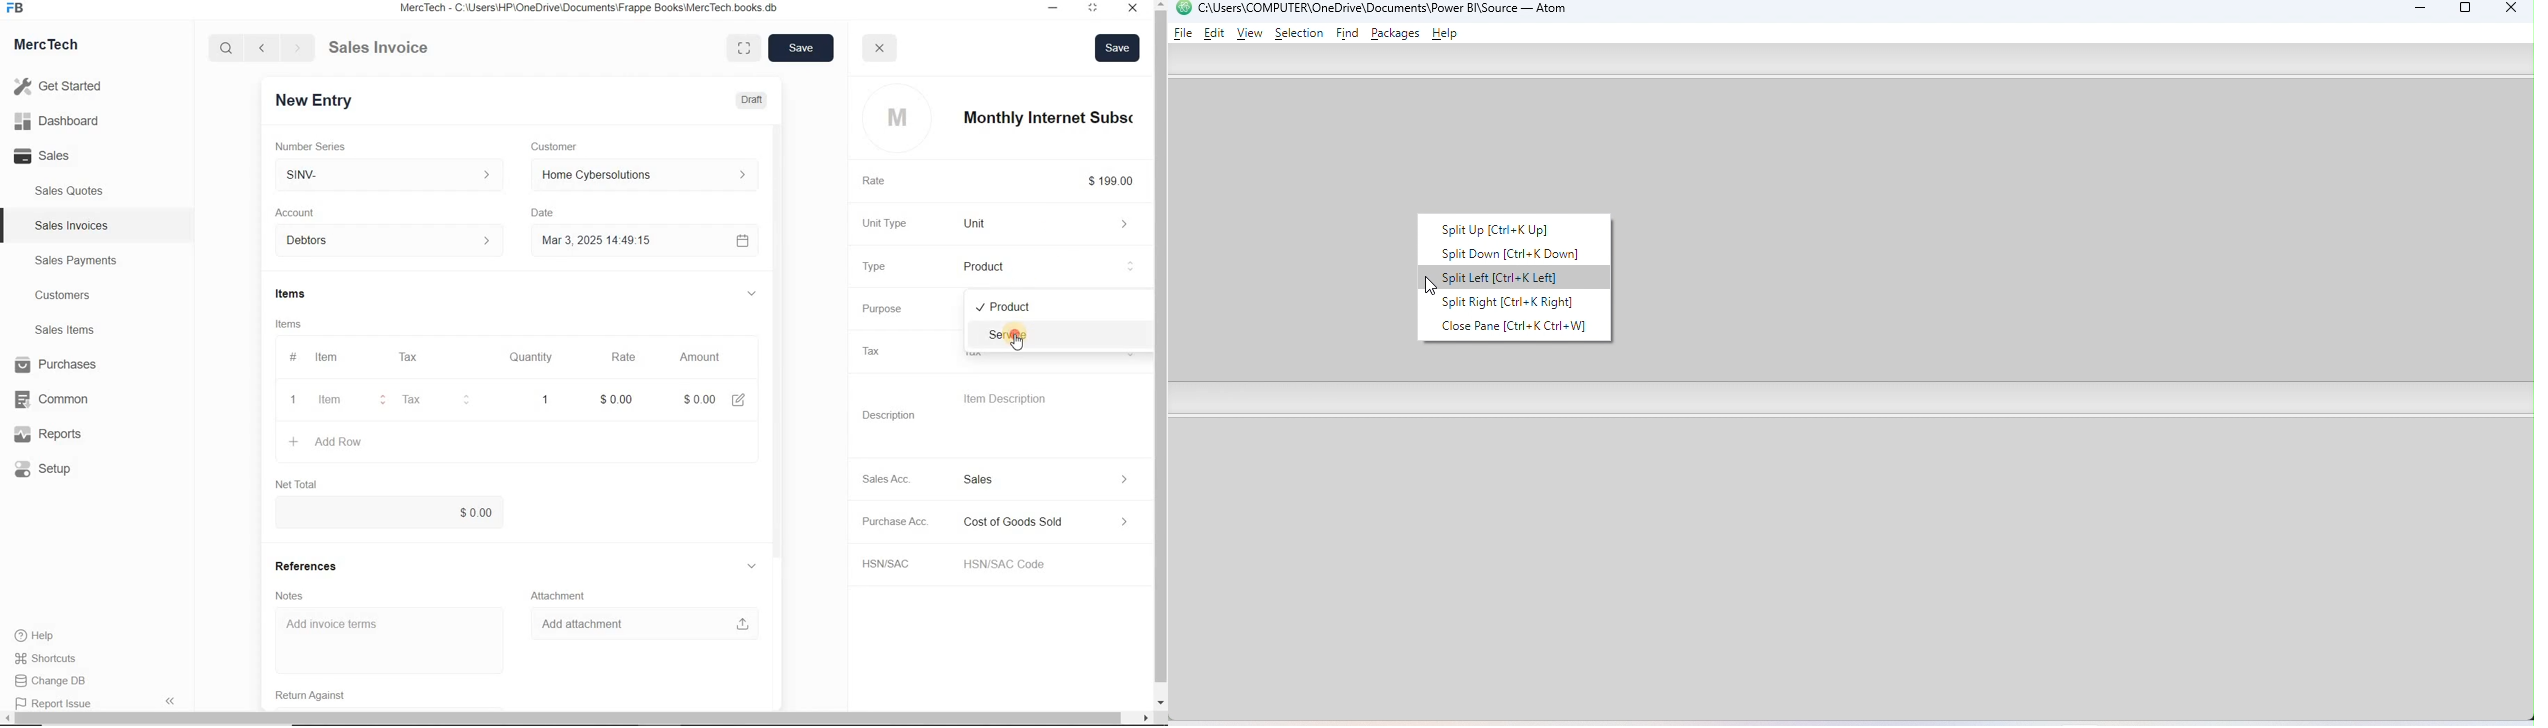  Describe the element at coordinates (647, 175) in the screenshot. I see `Home Cyber Solutions` at that location.